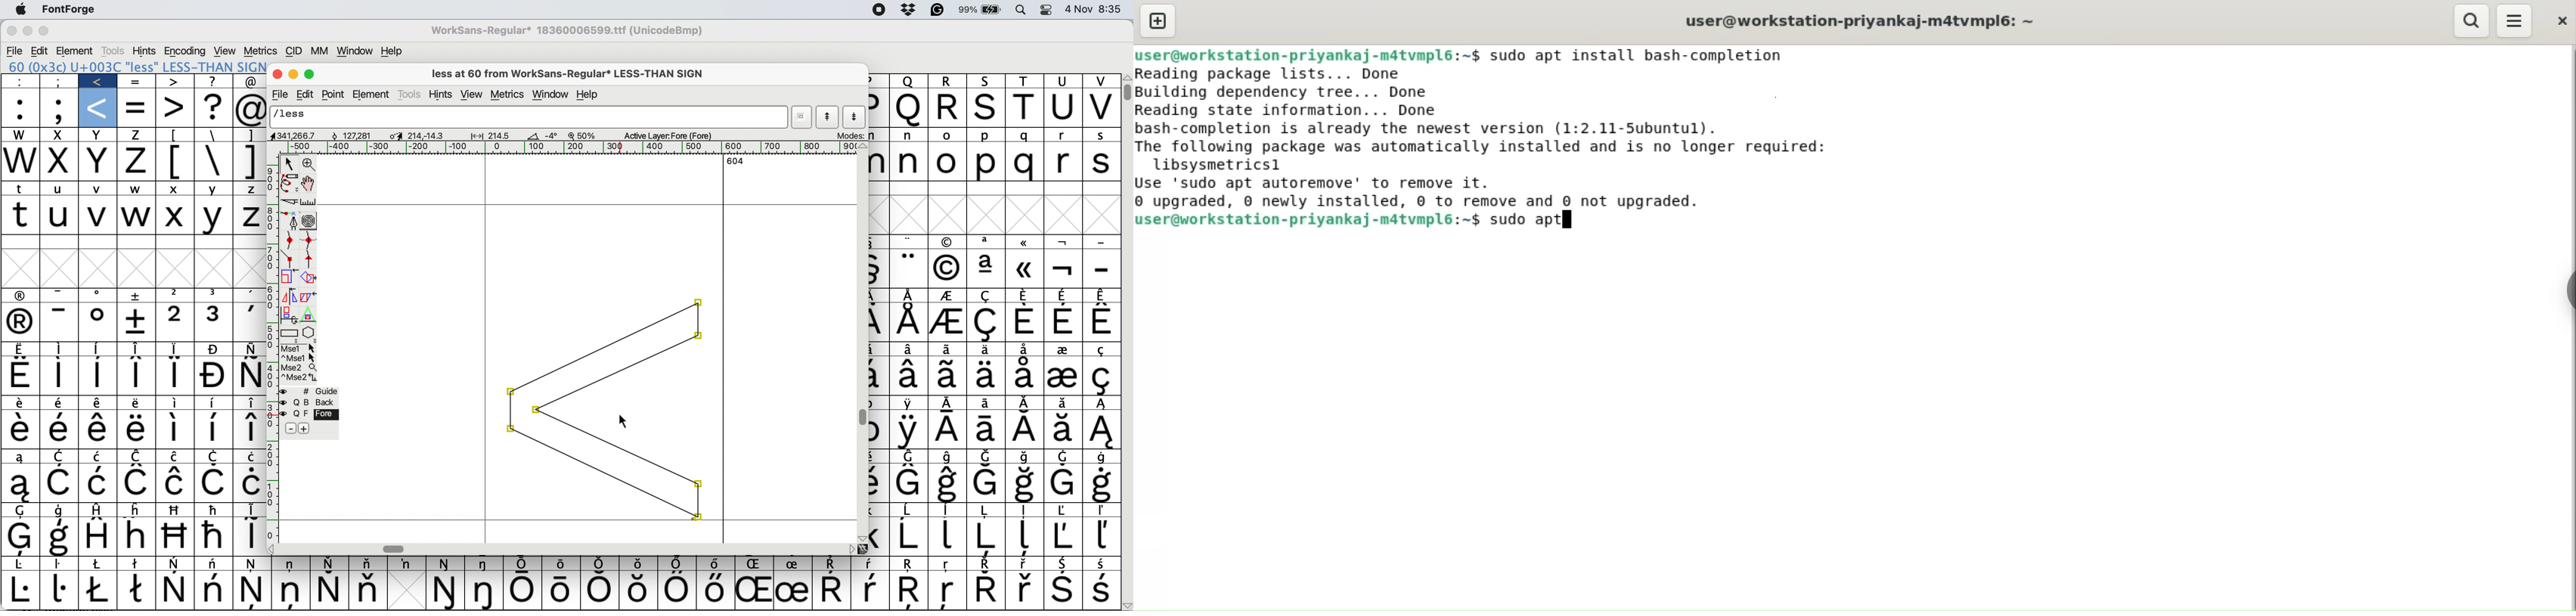 This screenshot has height=616, width=2576. What do you see at coordinates (62, 350) in the screenshot?
I see `Symbol` at bounding box center [62, 350].